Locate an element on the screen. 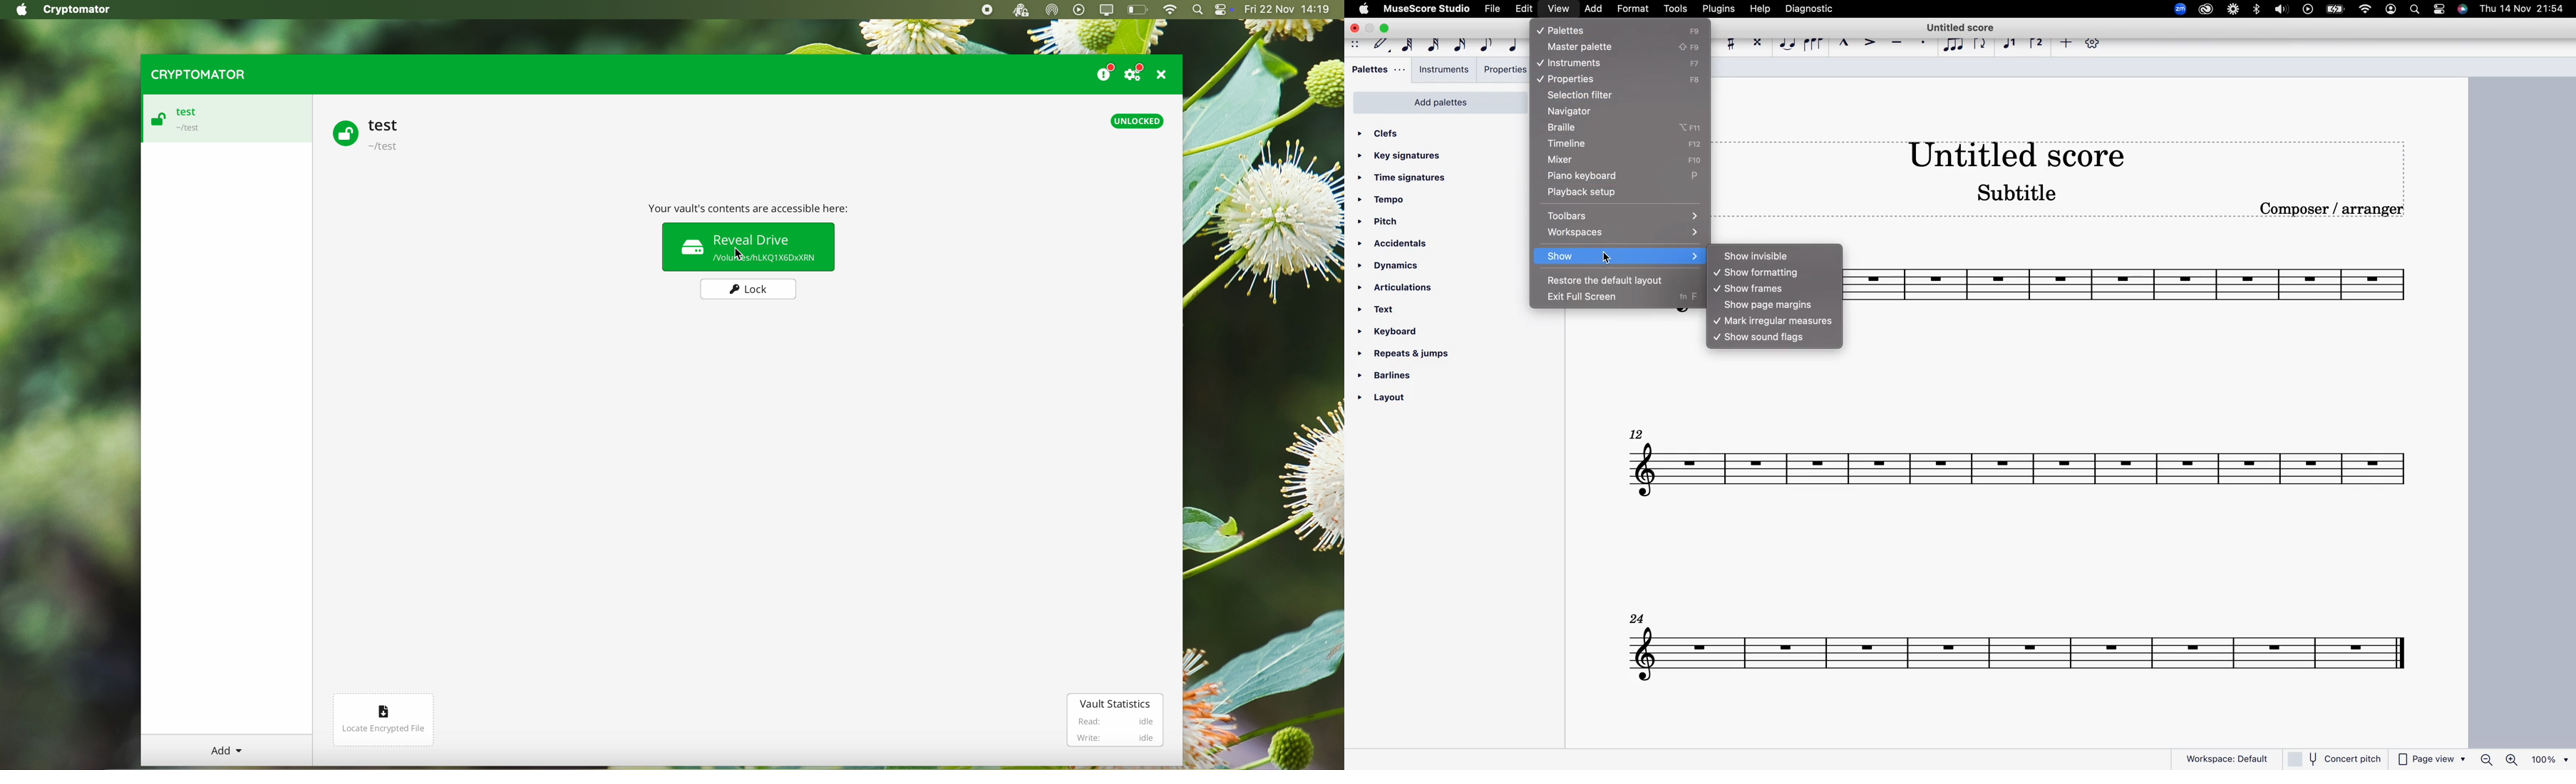  score is located at coordinates (2140, 286).